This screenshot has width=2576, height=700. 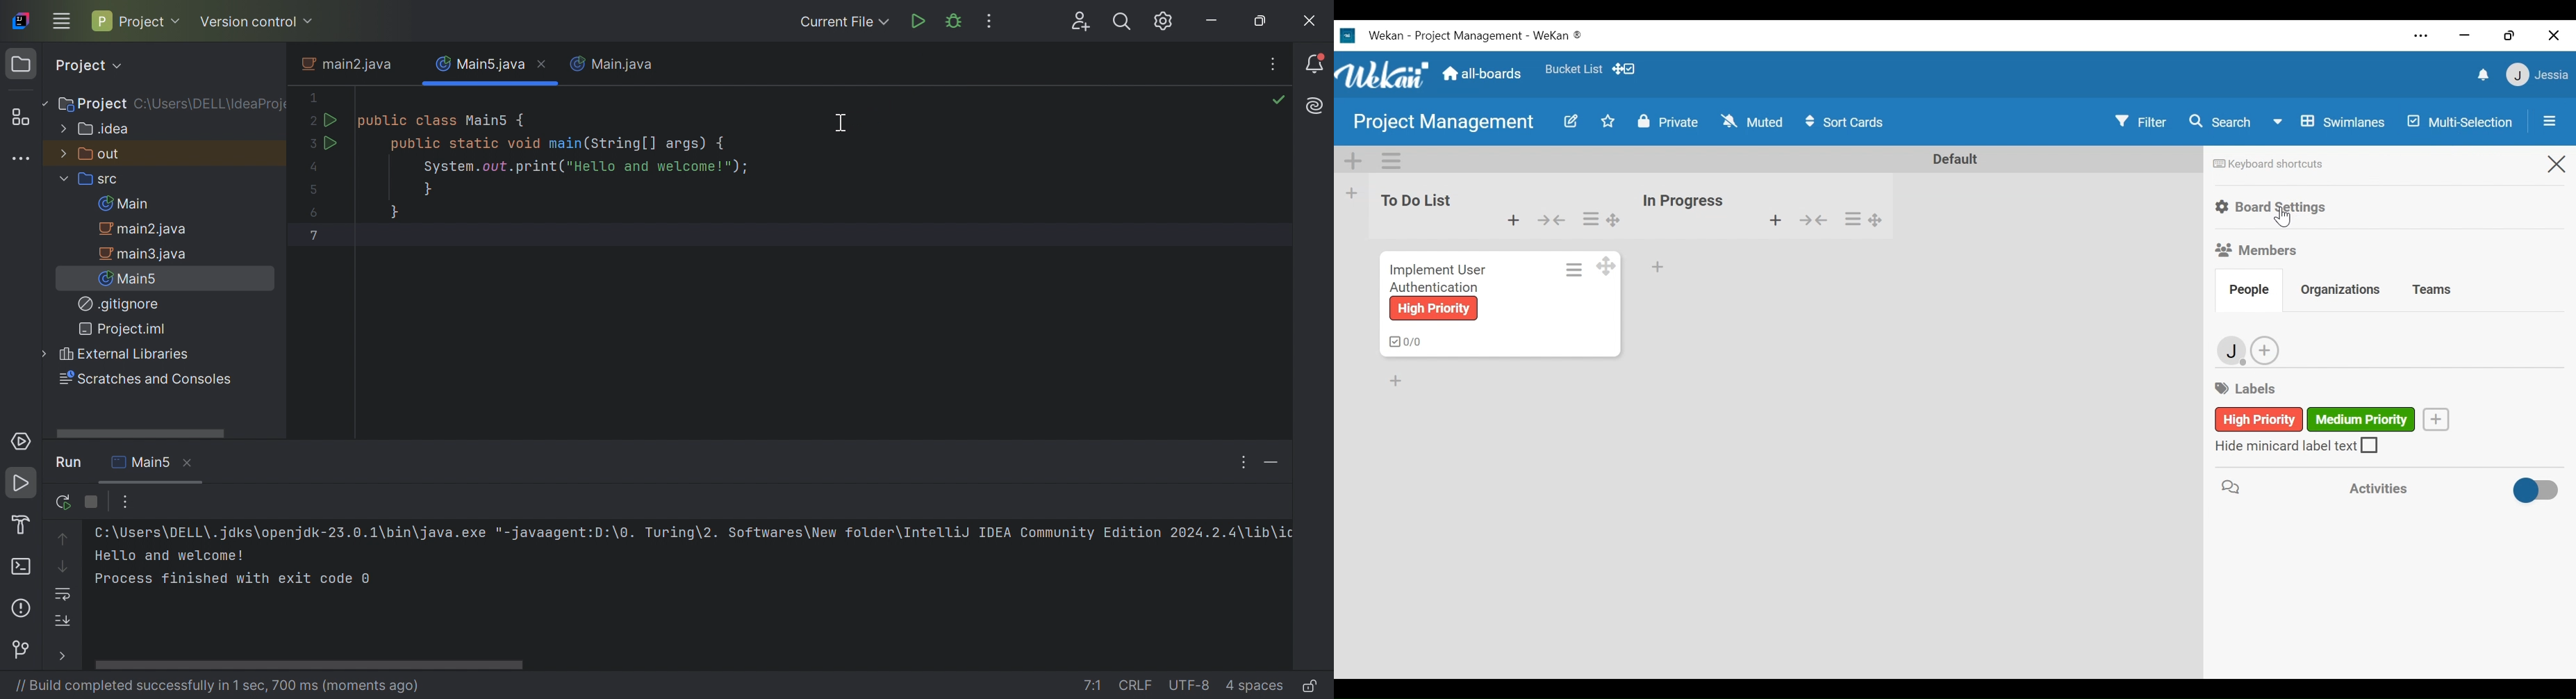 I want to click on public class Main5 {, so click(x=444, y=122).